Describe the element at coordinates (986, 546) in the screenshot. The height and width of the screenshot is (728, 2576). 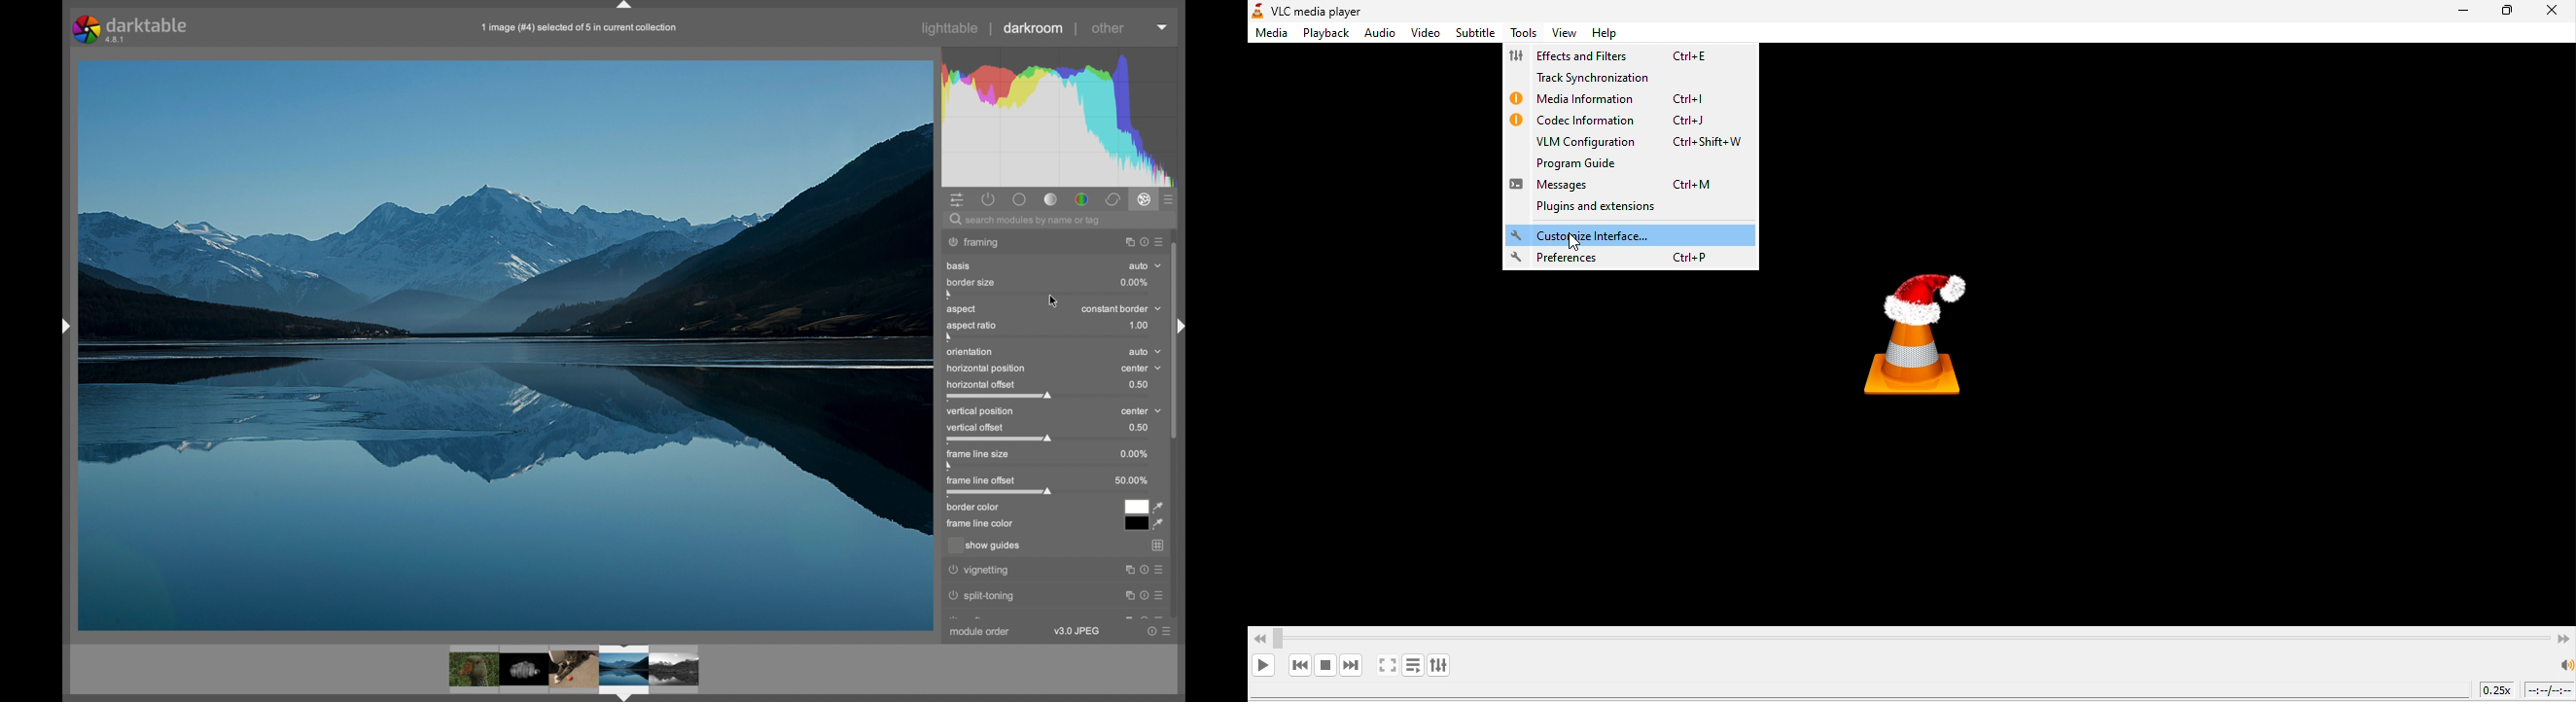
I see `show guides` at that location.